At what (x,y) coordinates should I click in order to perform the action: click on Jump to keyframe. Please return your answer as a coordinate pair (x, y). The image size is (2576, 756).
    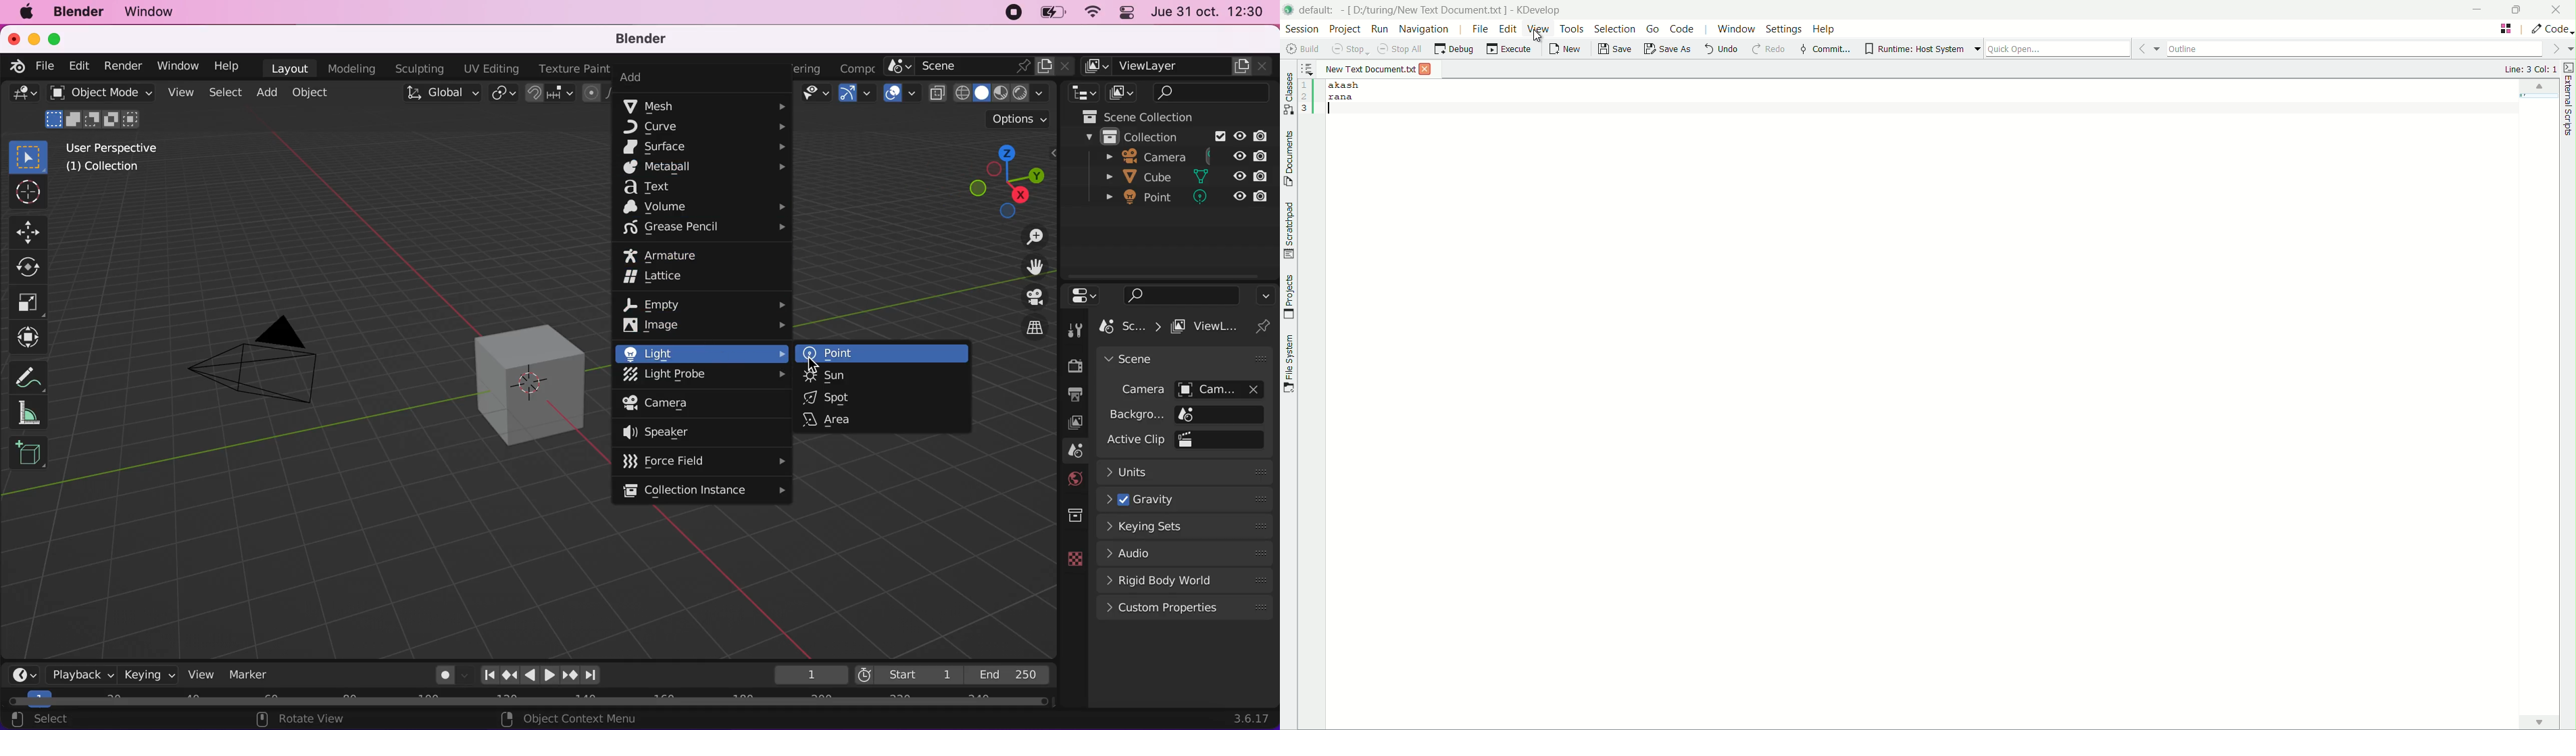
    Looking at the image, I should click on (572, 676).